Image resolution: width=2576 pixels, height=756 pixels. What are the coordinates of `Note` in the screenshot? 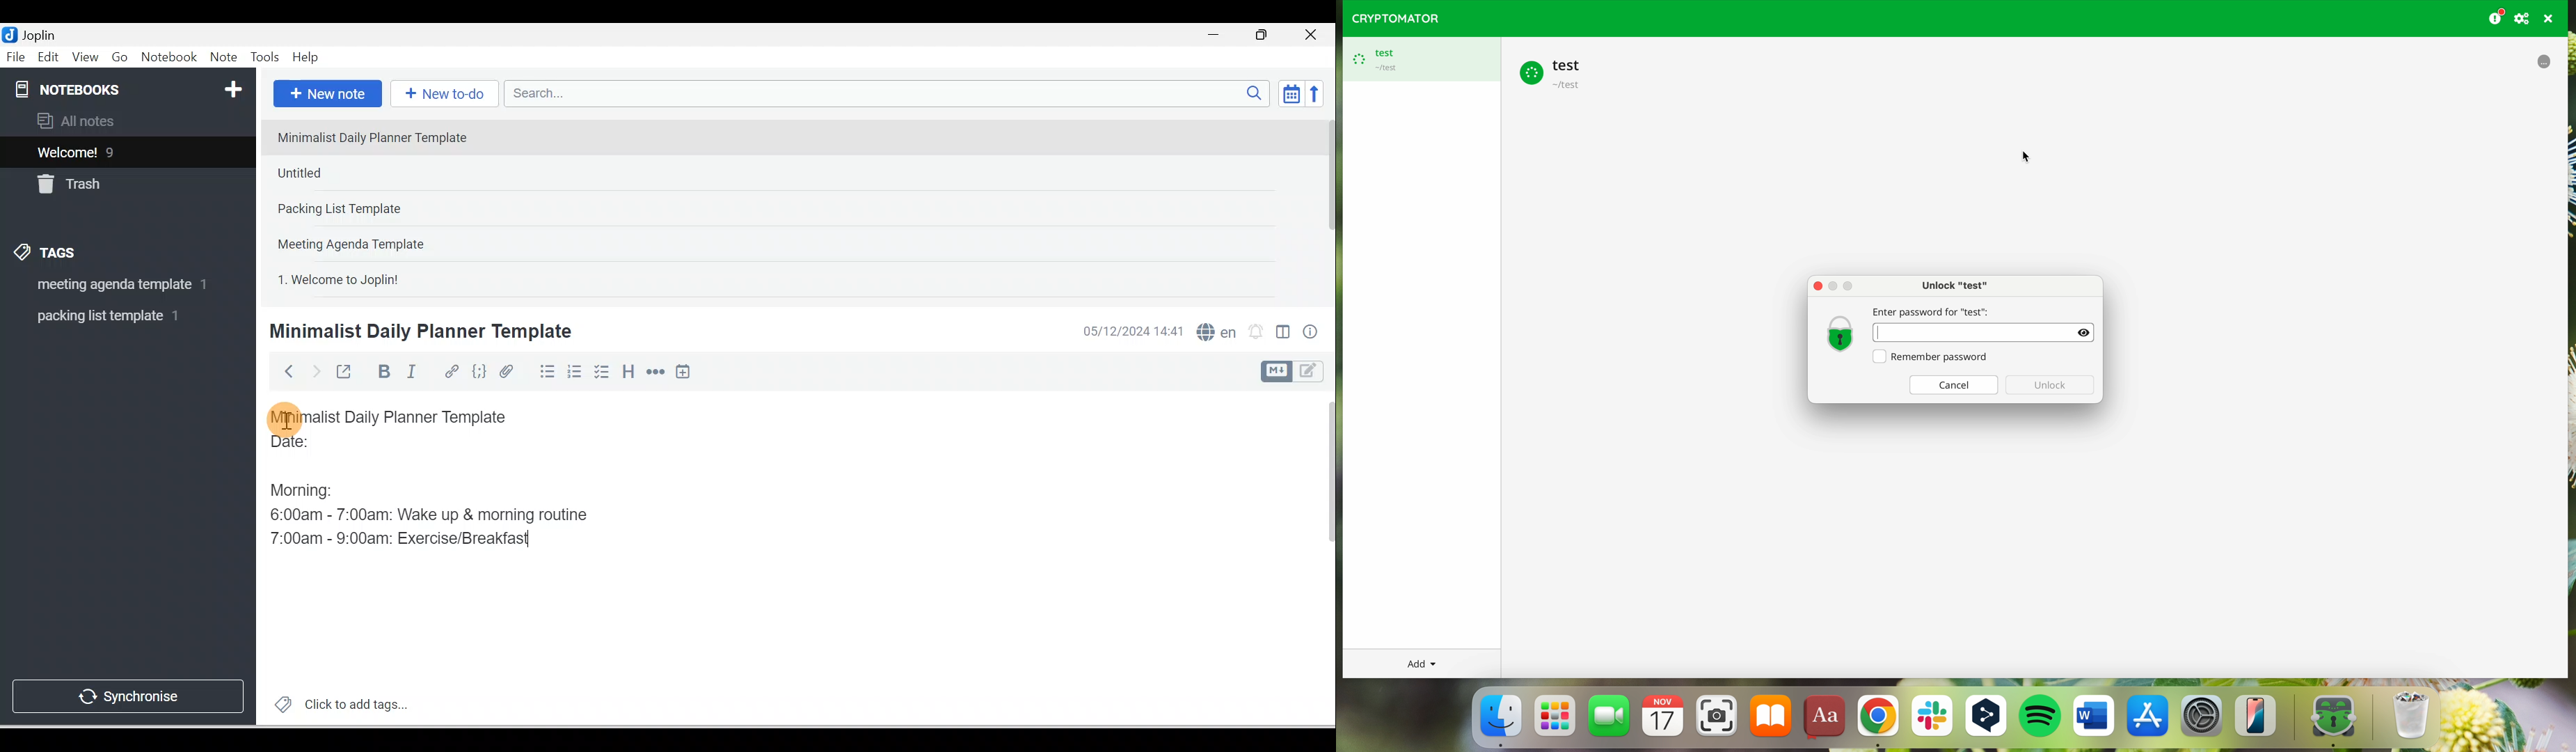 It's located at (222, 58).